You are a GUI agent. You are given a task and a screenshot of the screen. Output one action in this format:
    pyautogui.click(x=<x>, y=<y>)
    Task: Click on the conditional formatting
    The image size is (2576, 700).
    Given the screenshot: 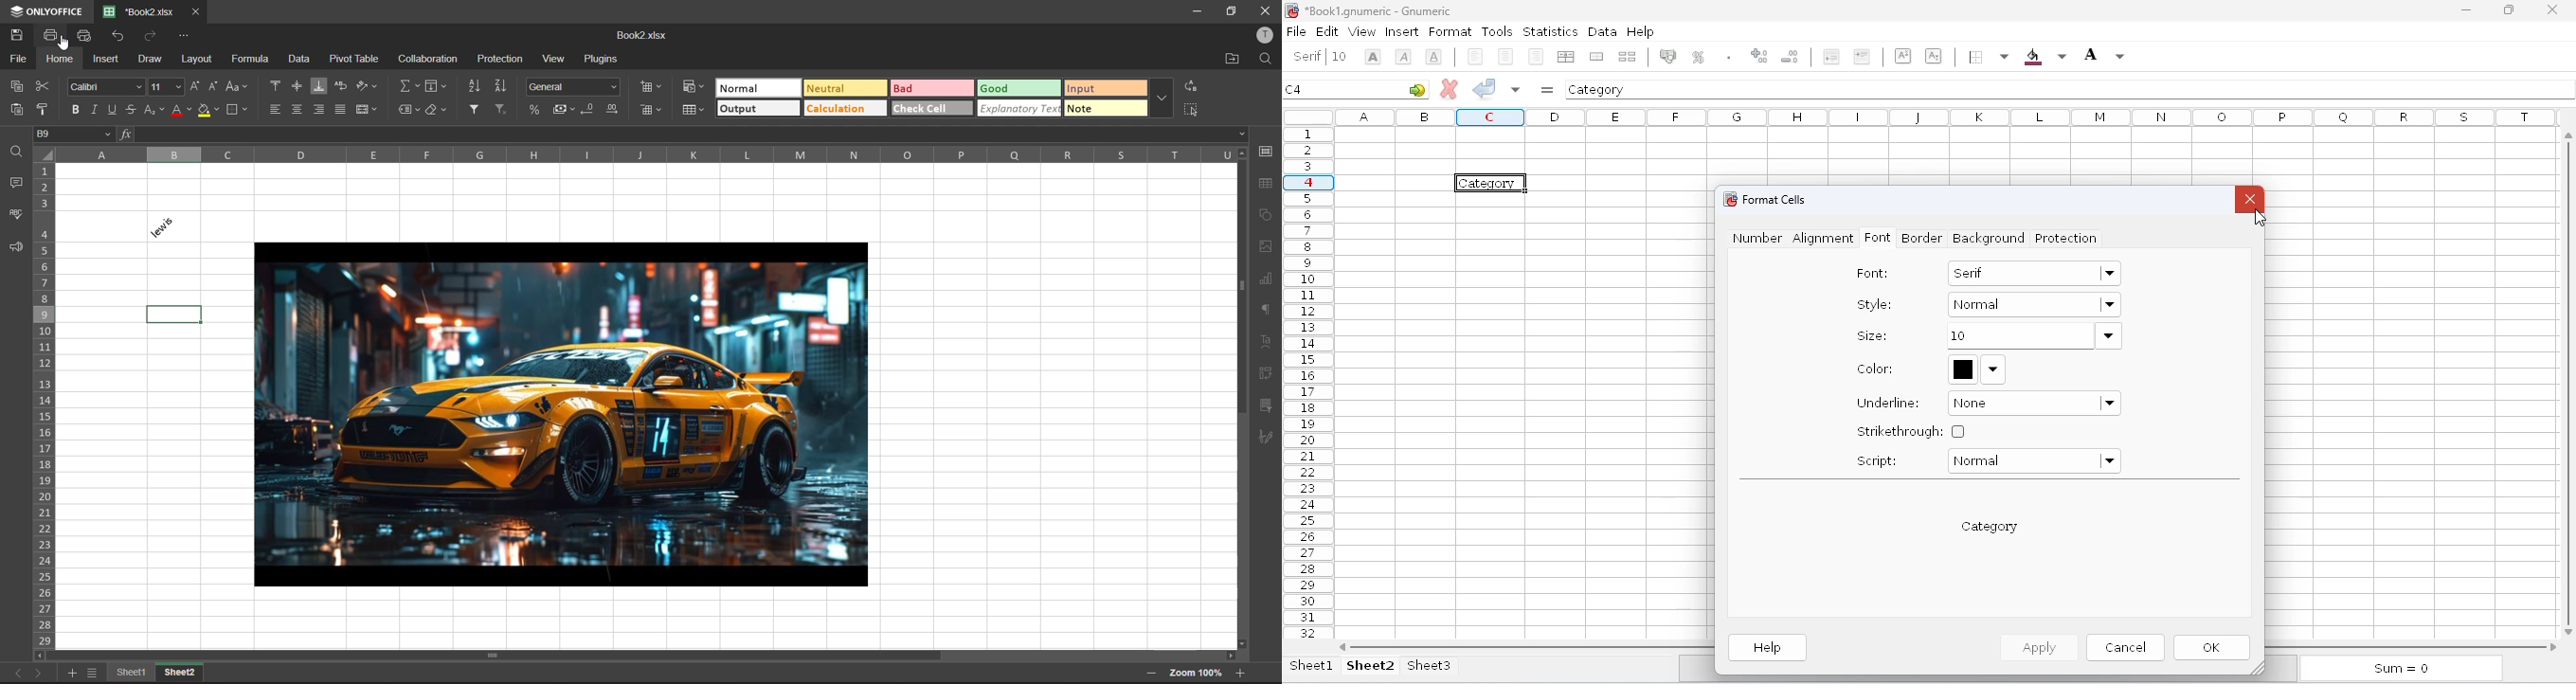 What is the action you would take?
    pyautogui.click(x=694, y=86)
    